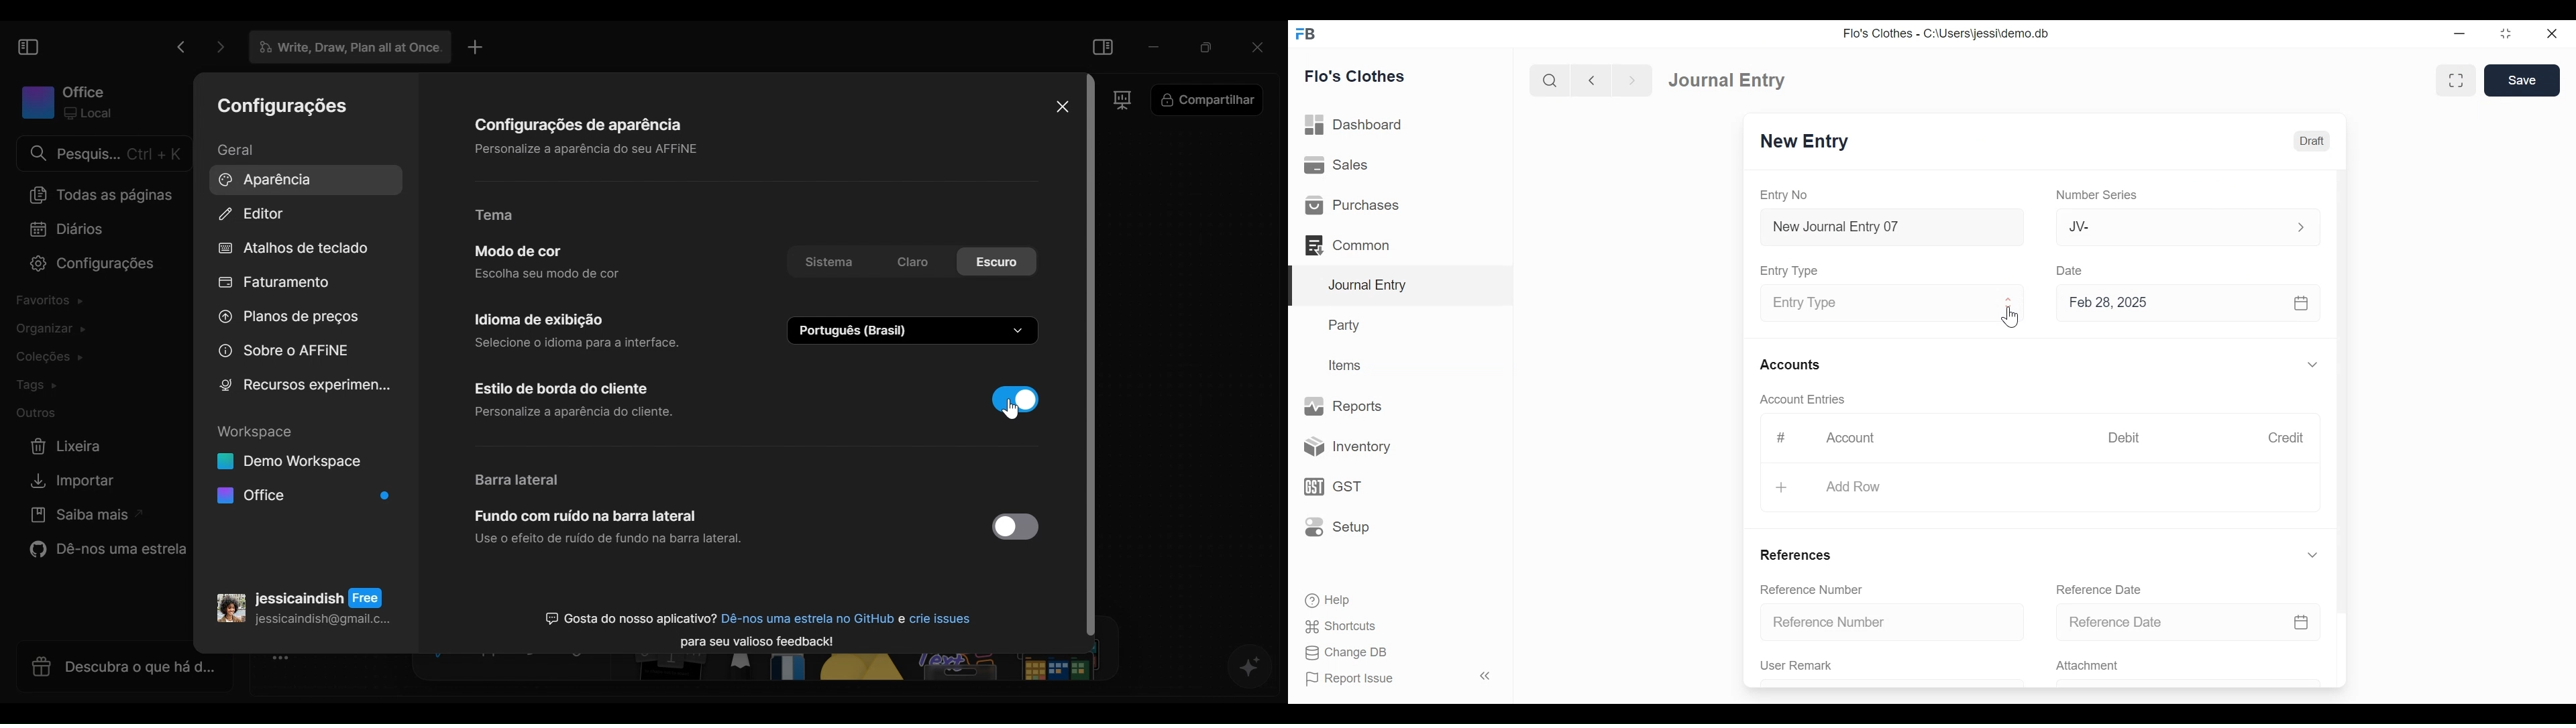 This screenshot has height=728, width=2576. I want to click on Expand, so click(2010, 303).